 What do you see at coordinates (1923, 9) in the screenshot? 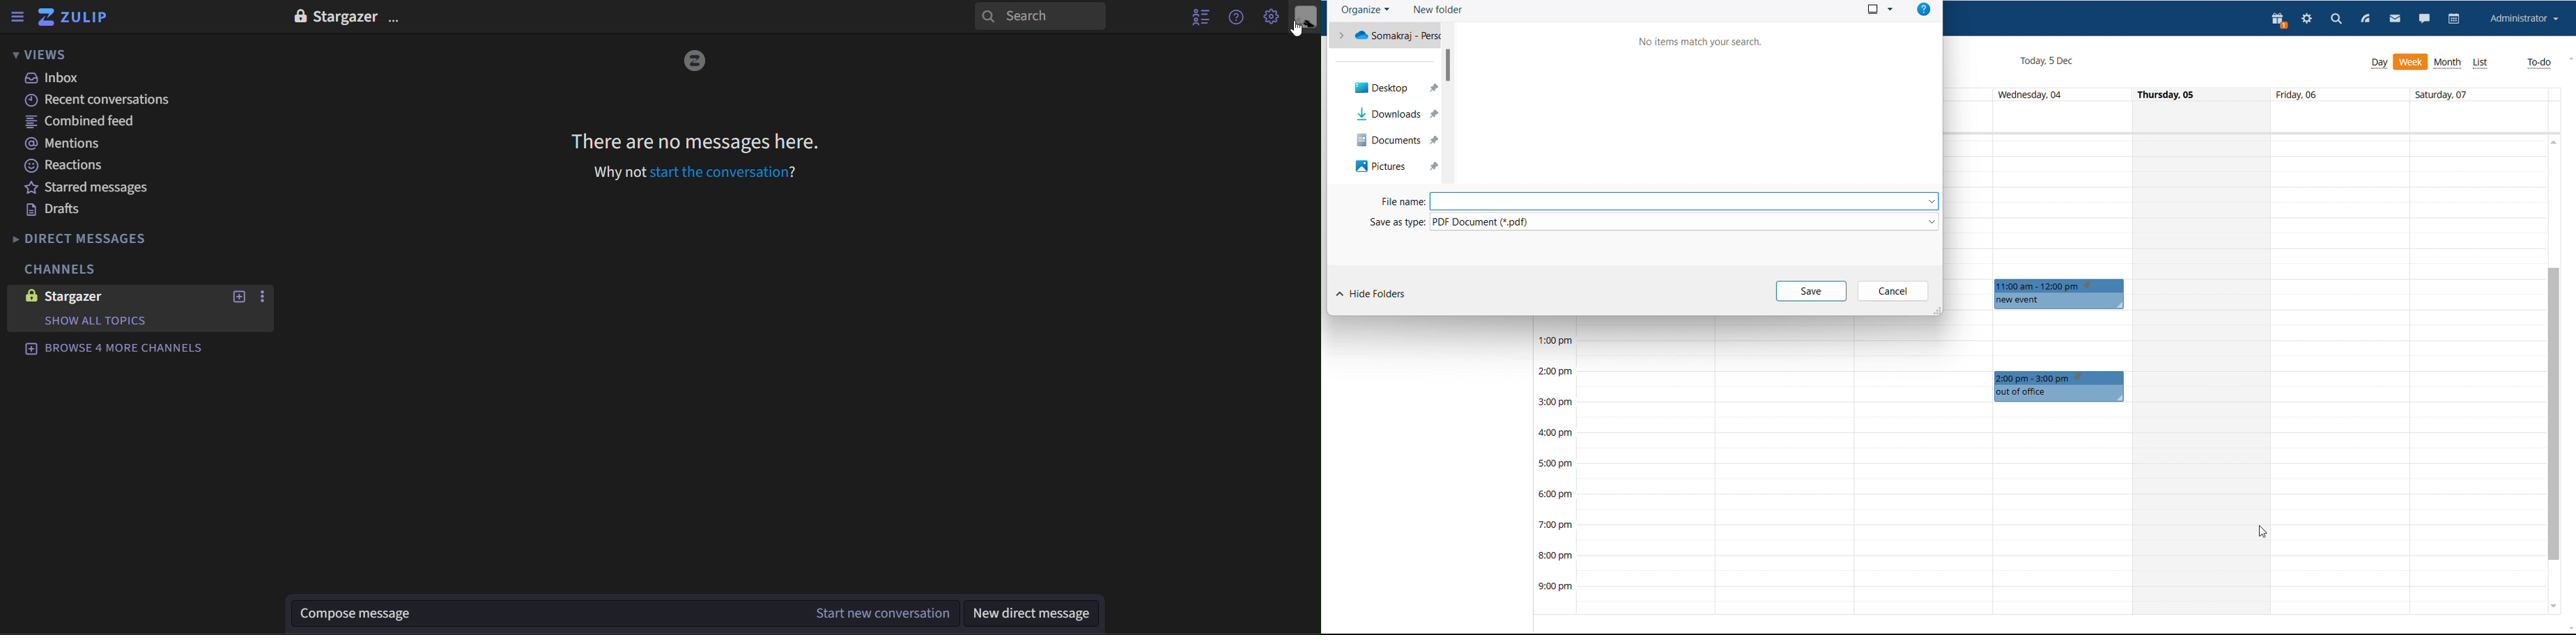
I see `help` at bounding box center [1923, 9].